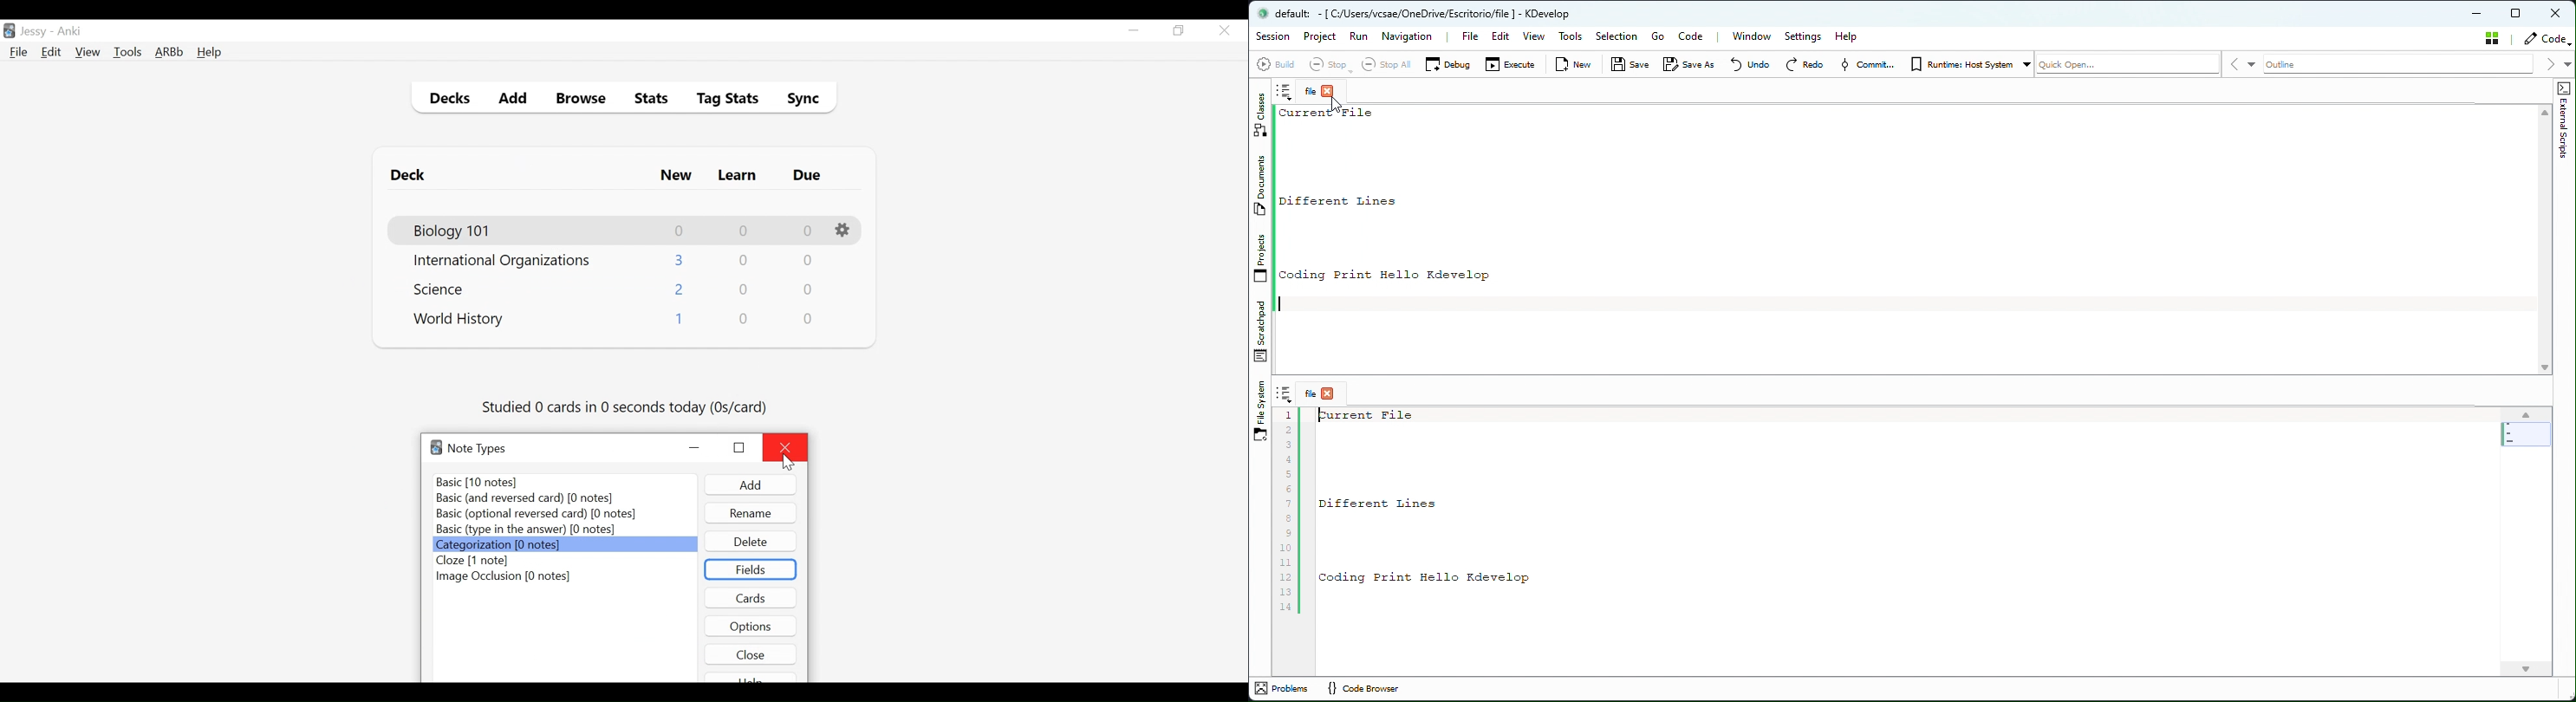 The image size is (2576, 728). Describe the element at coordinates (1628, 65) in the screenshot. I see `Save` at that location.